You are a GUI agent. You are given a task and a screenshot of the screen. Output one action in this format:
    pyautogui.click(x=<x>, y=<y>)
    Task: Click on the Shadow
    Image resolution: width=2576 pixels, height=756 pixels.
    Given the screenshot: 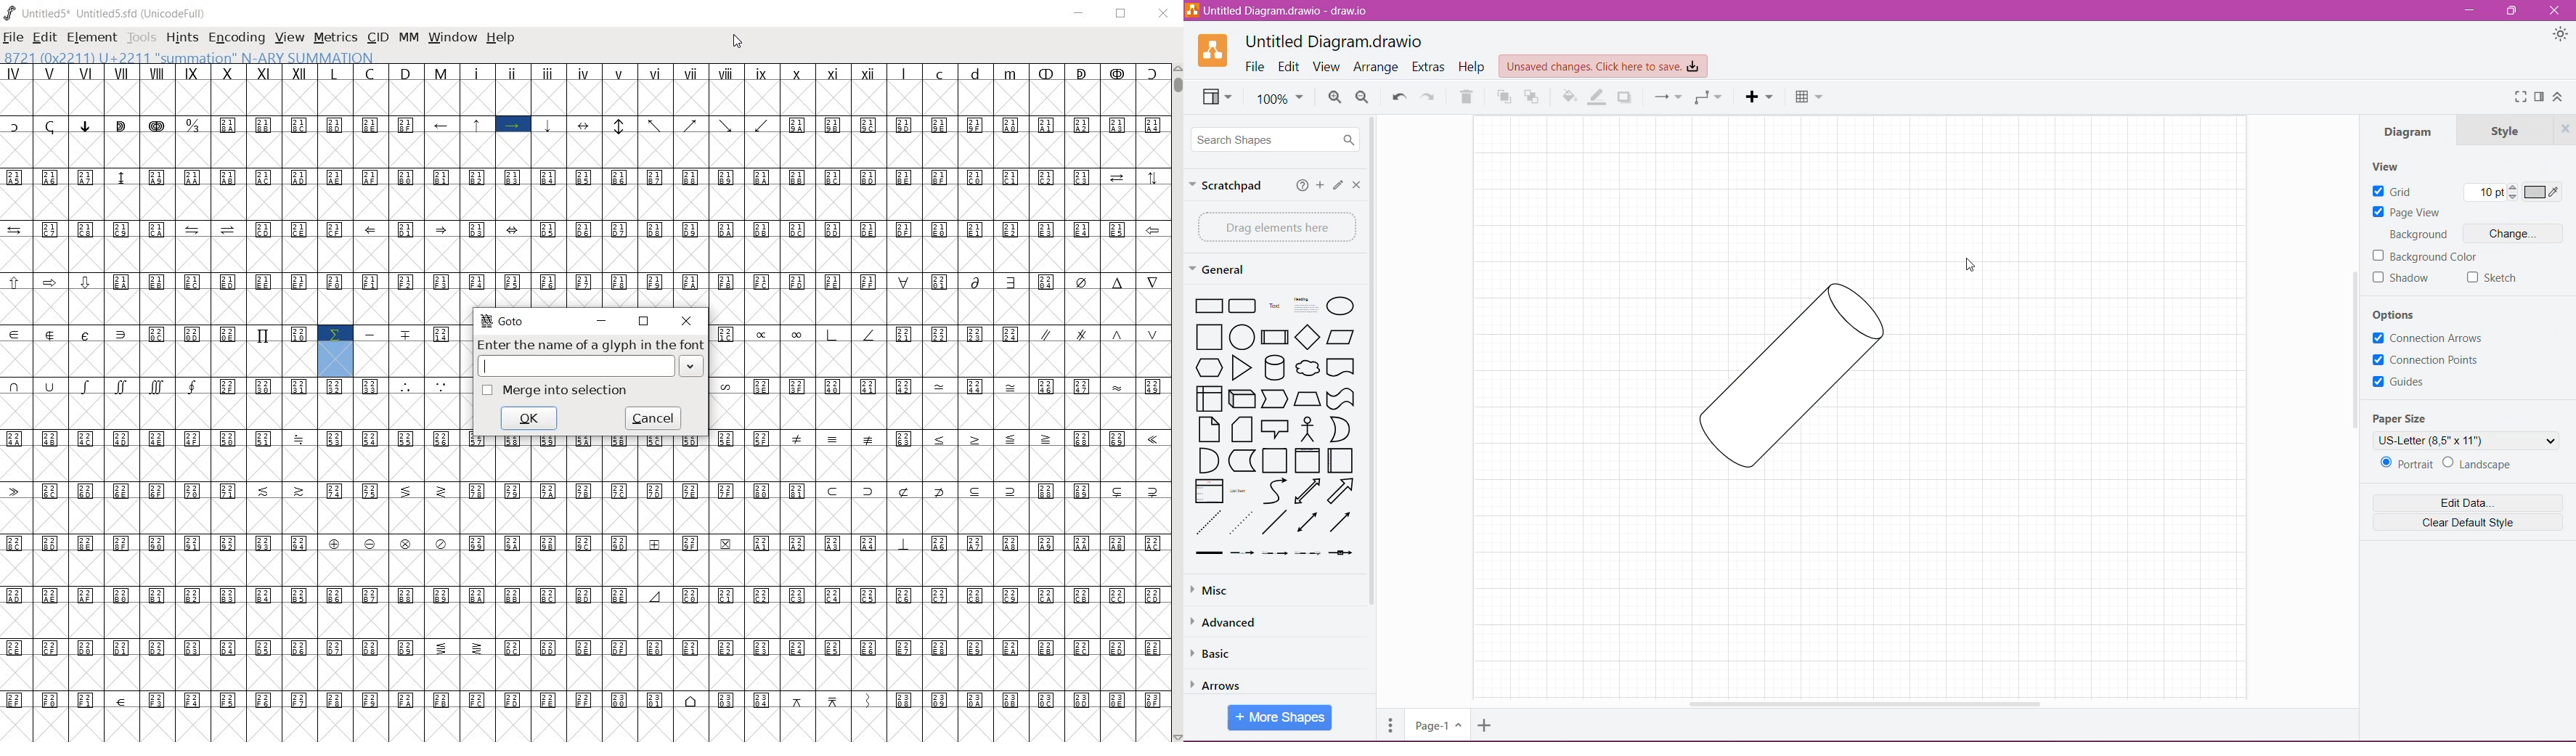 What is the action you would take?
    pyautogui.click(x=1628, y=97)
    